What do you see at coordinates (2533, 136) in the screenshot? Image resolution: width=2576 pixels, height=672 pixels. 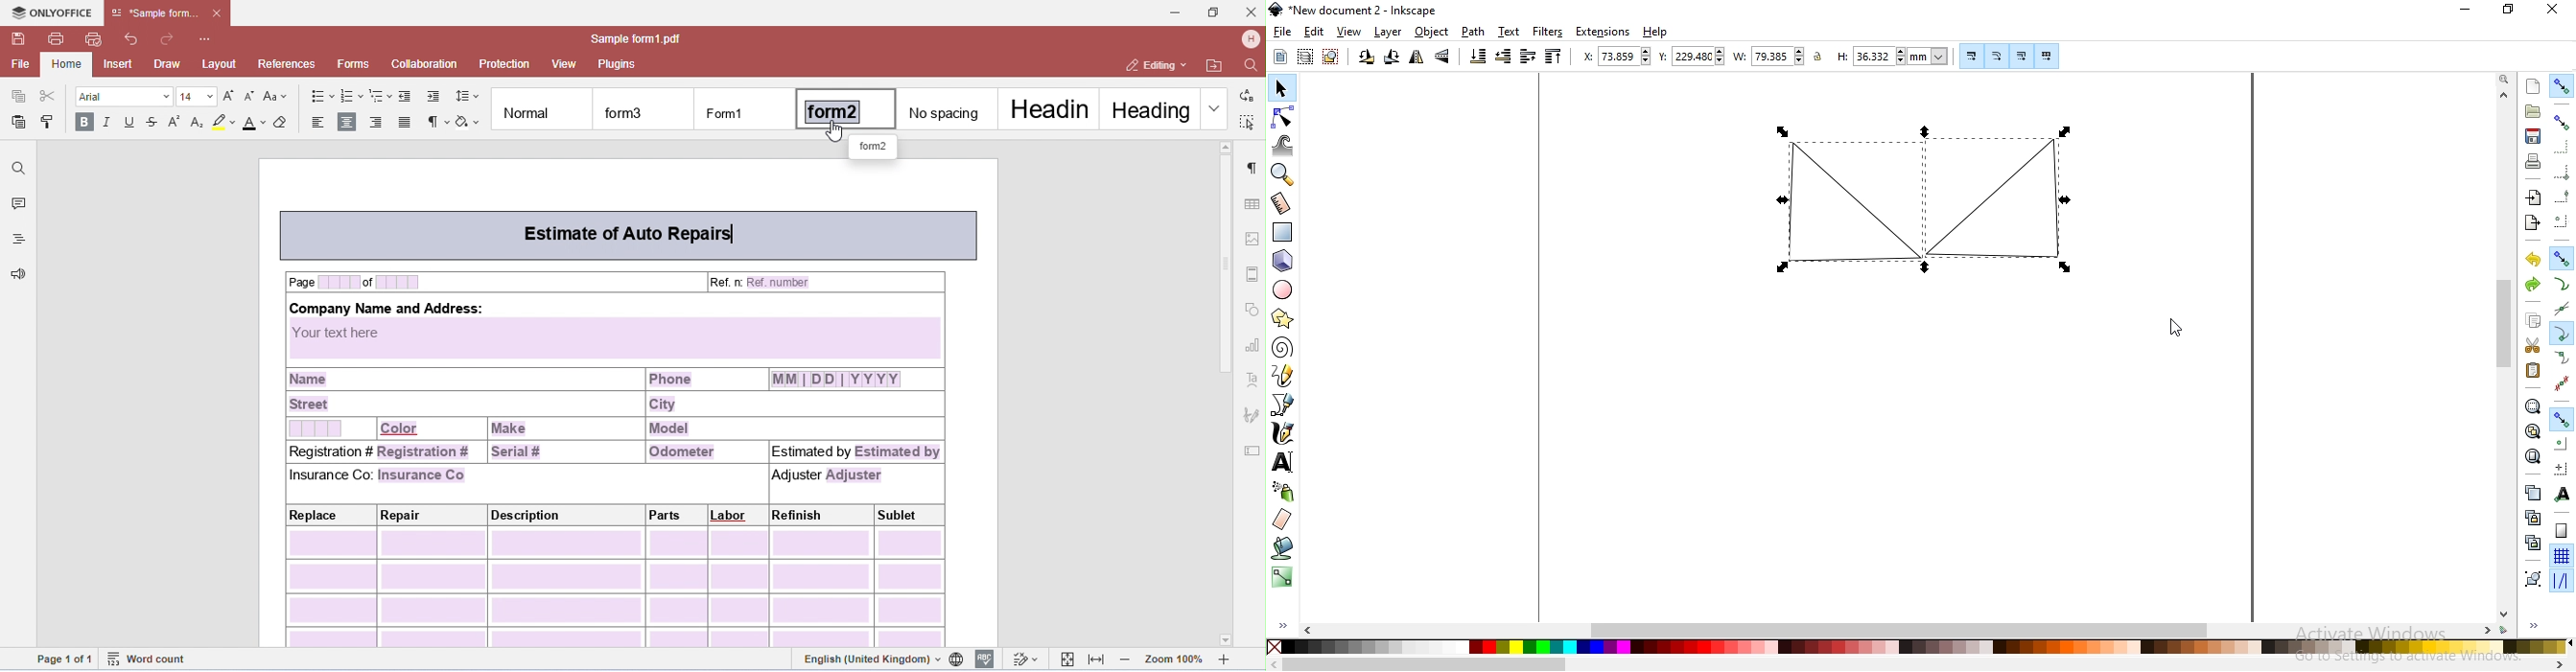 I see `save document` at bounding box center [2533, 136].